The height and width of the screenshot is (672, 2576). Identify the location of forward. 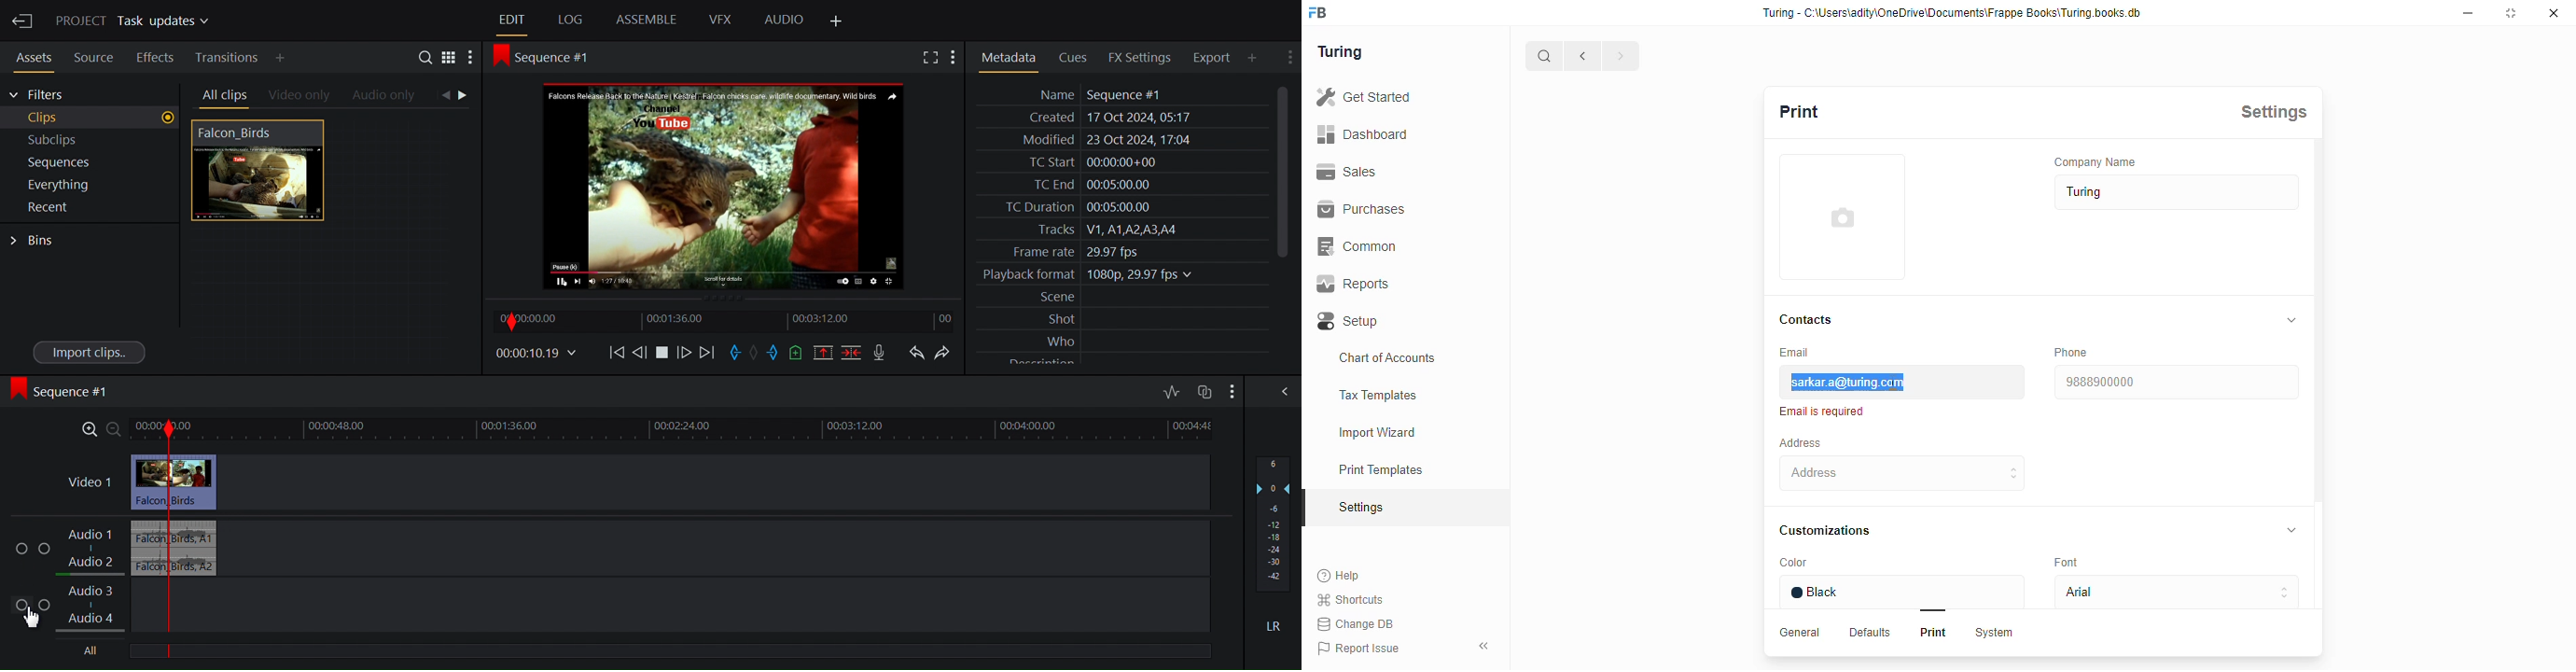
(1620, 57).